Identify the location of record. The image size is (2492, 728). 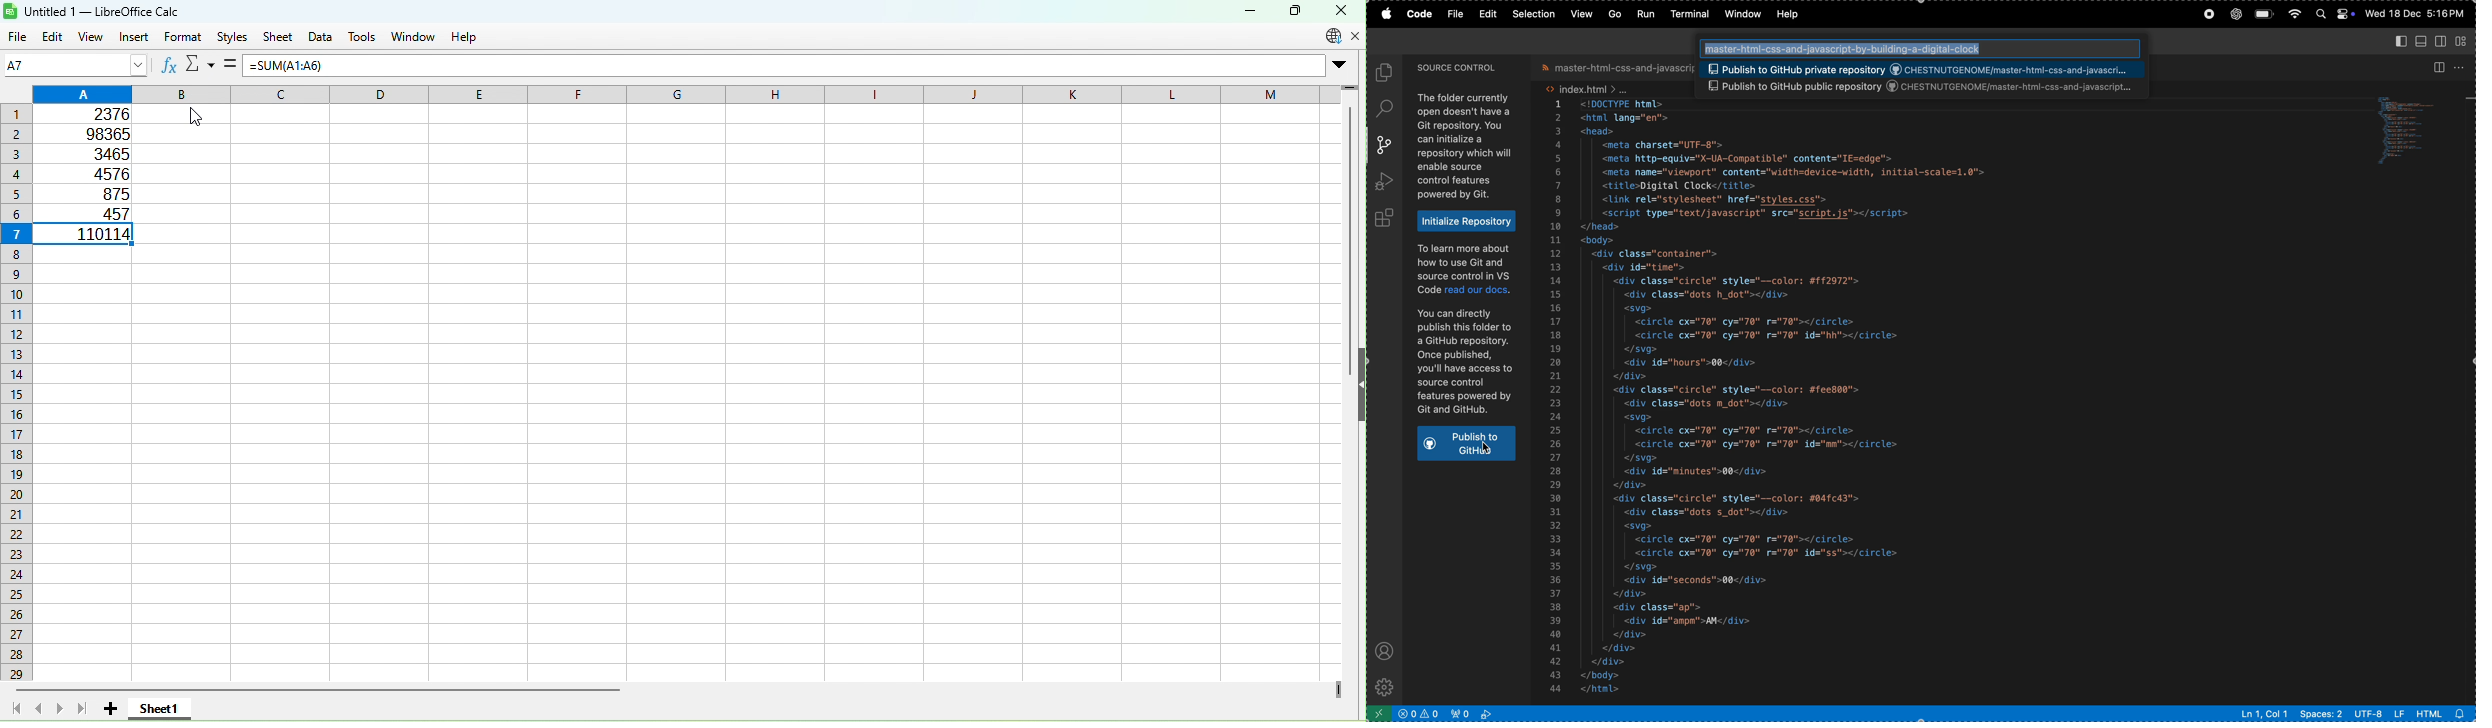
(2208, 14).